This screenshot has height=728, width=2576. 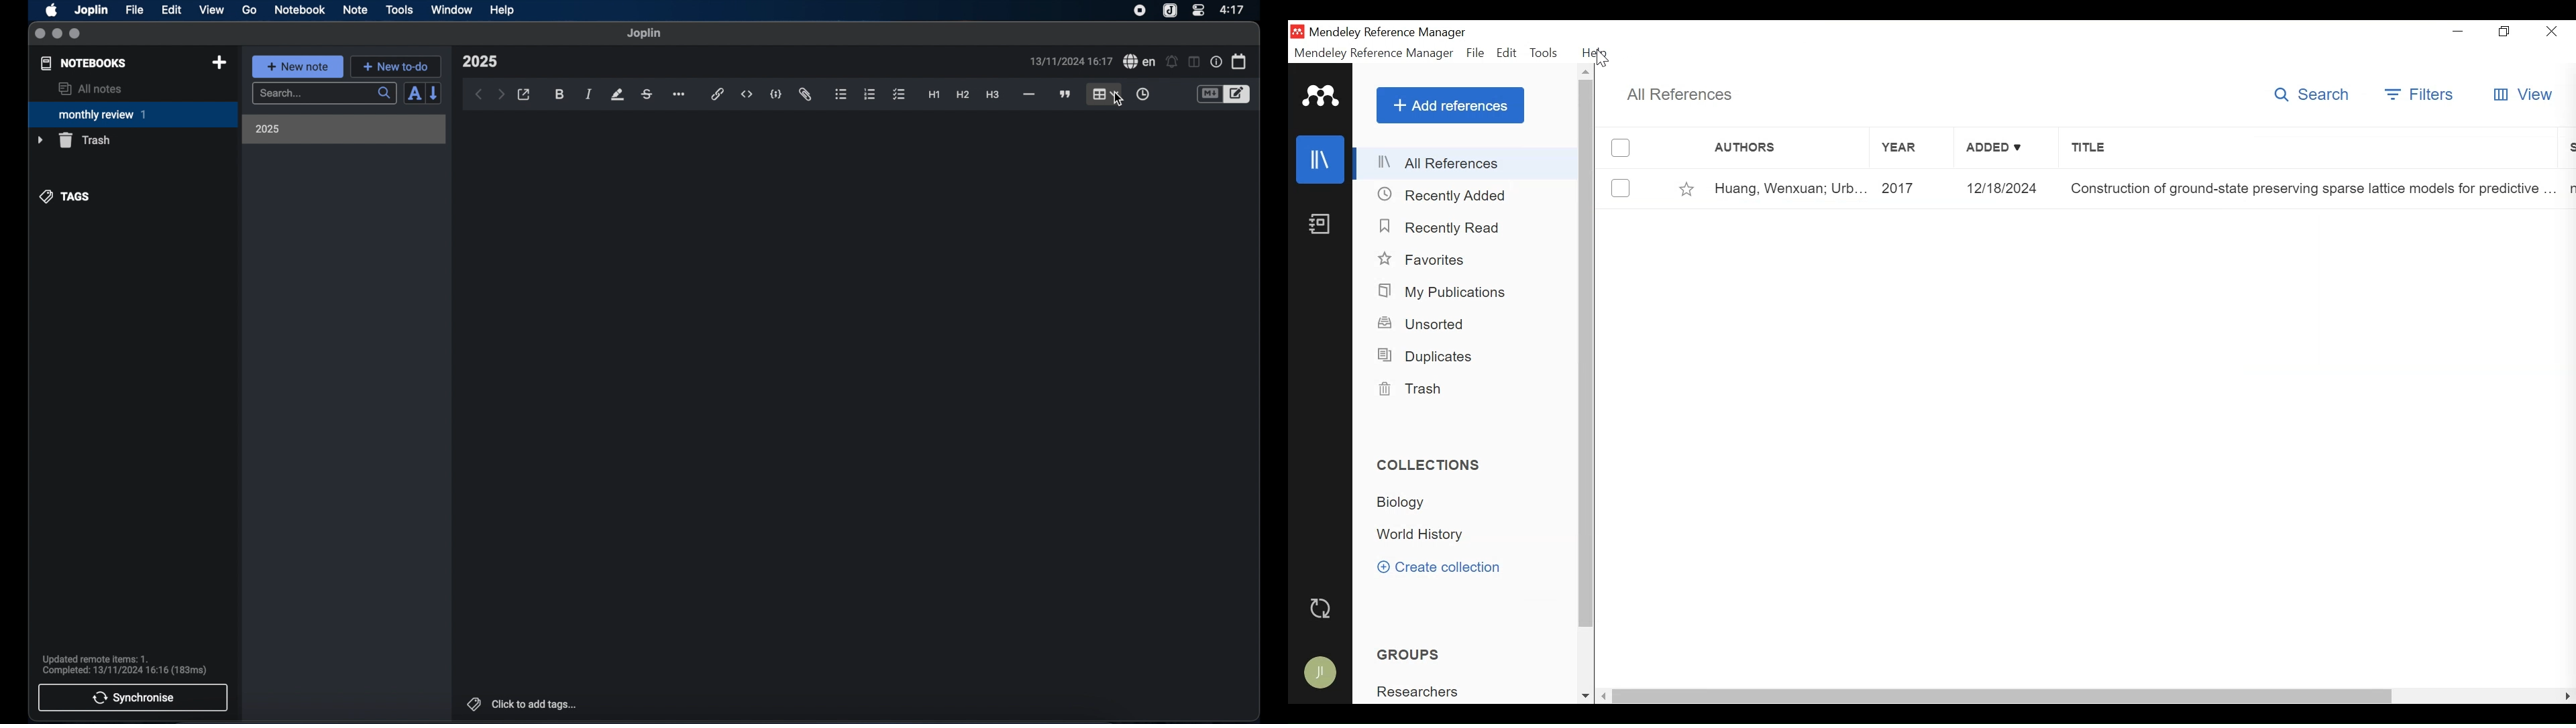 What do you see at coordinates (1414, 388) in the screenshot?
I see `Trash` at bounding box center [1414, 388].